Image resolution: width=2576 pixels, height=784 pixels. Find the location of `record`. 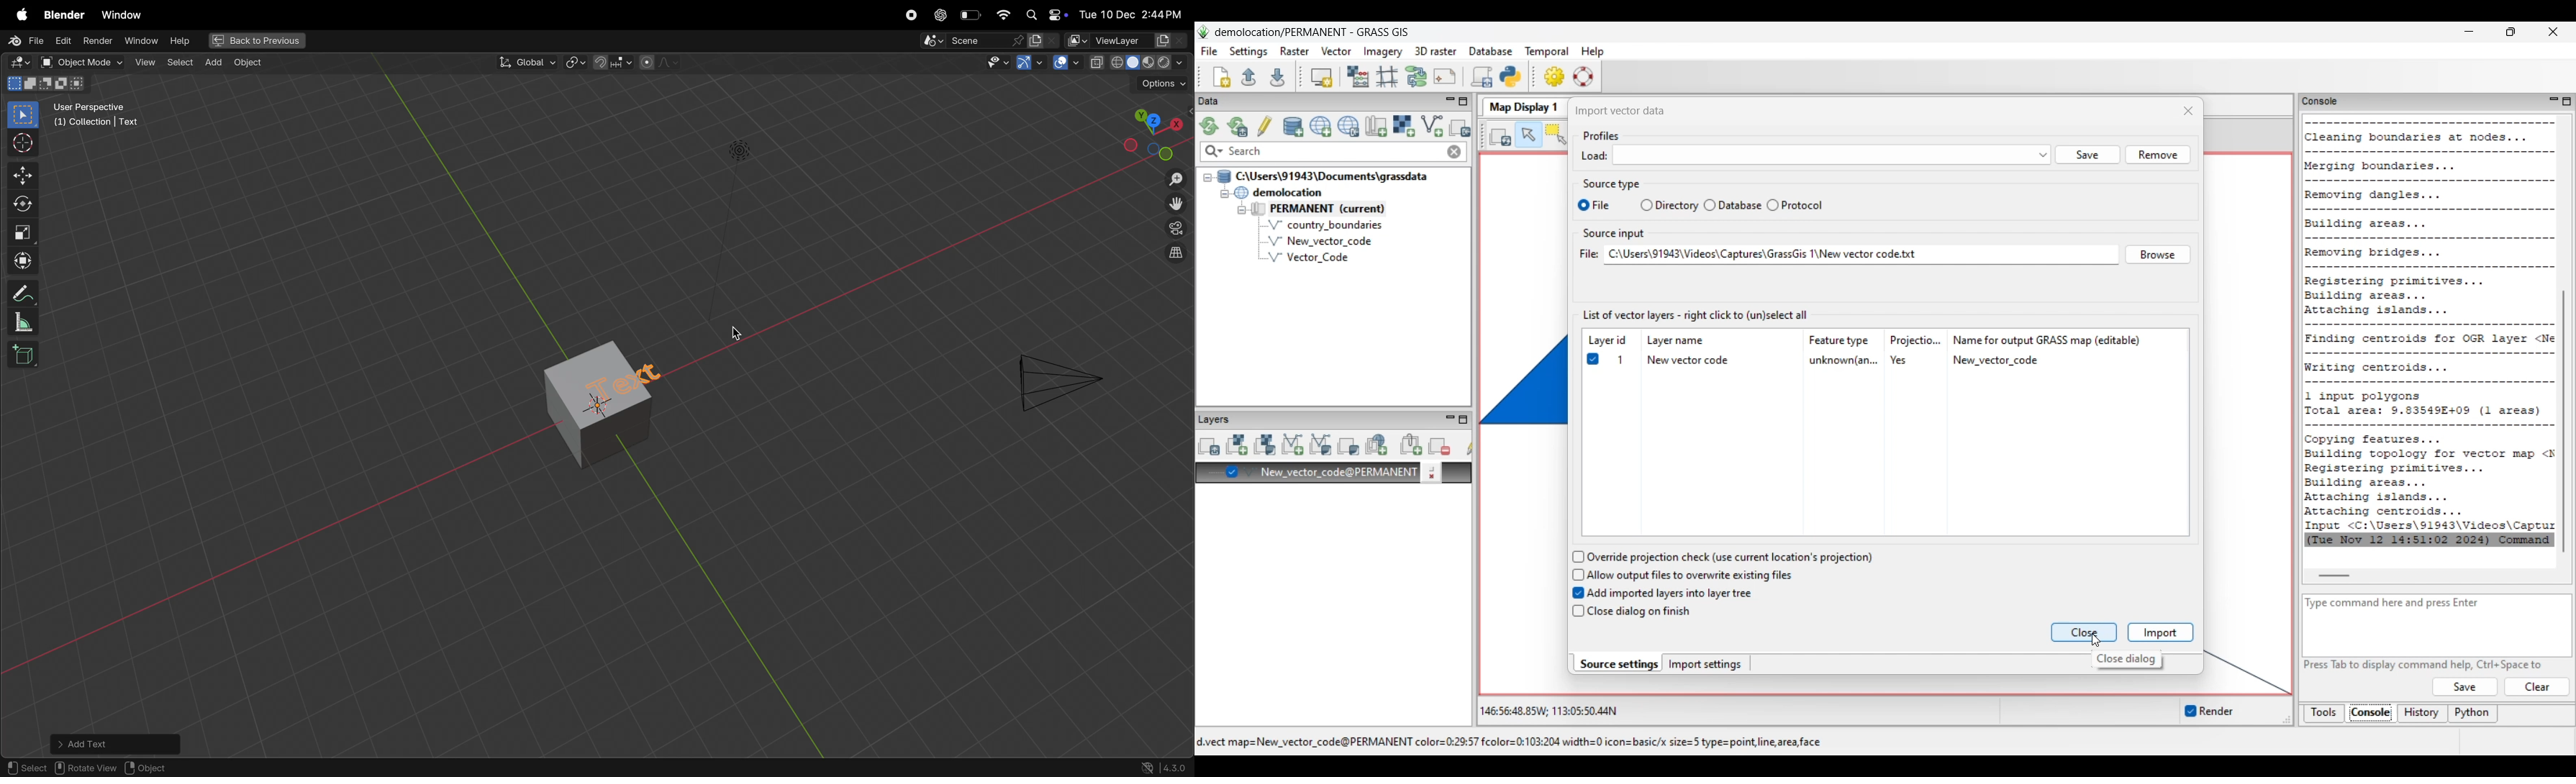

record is located at coordinates (910, 15).